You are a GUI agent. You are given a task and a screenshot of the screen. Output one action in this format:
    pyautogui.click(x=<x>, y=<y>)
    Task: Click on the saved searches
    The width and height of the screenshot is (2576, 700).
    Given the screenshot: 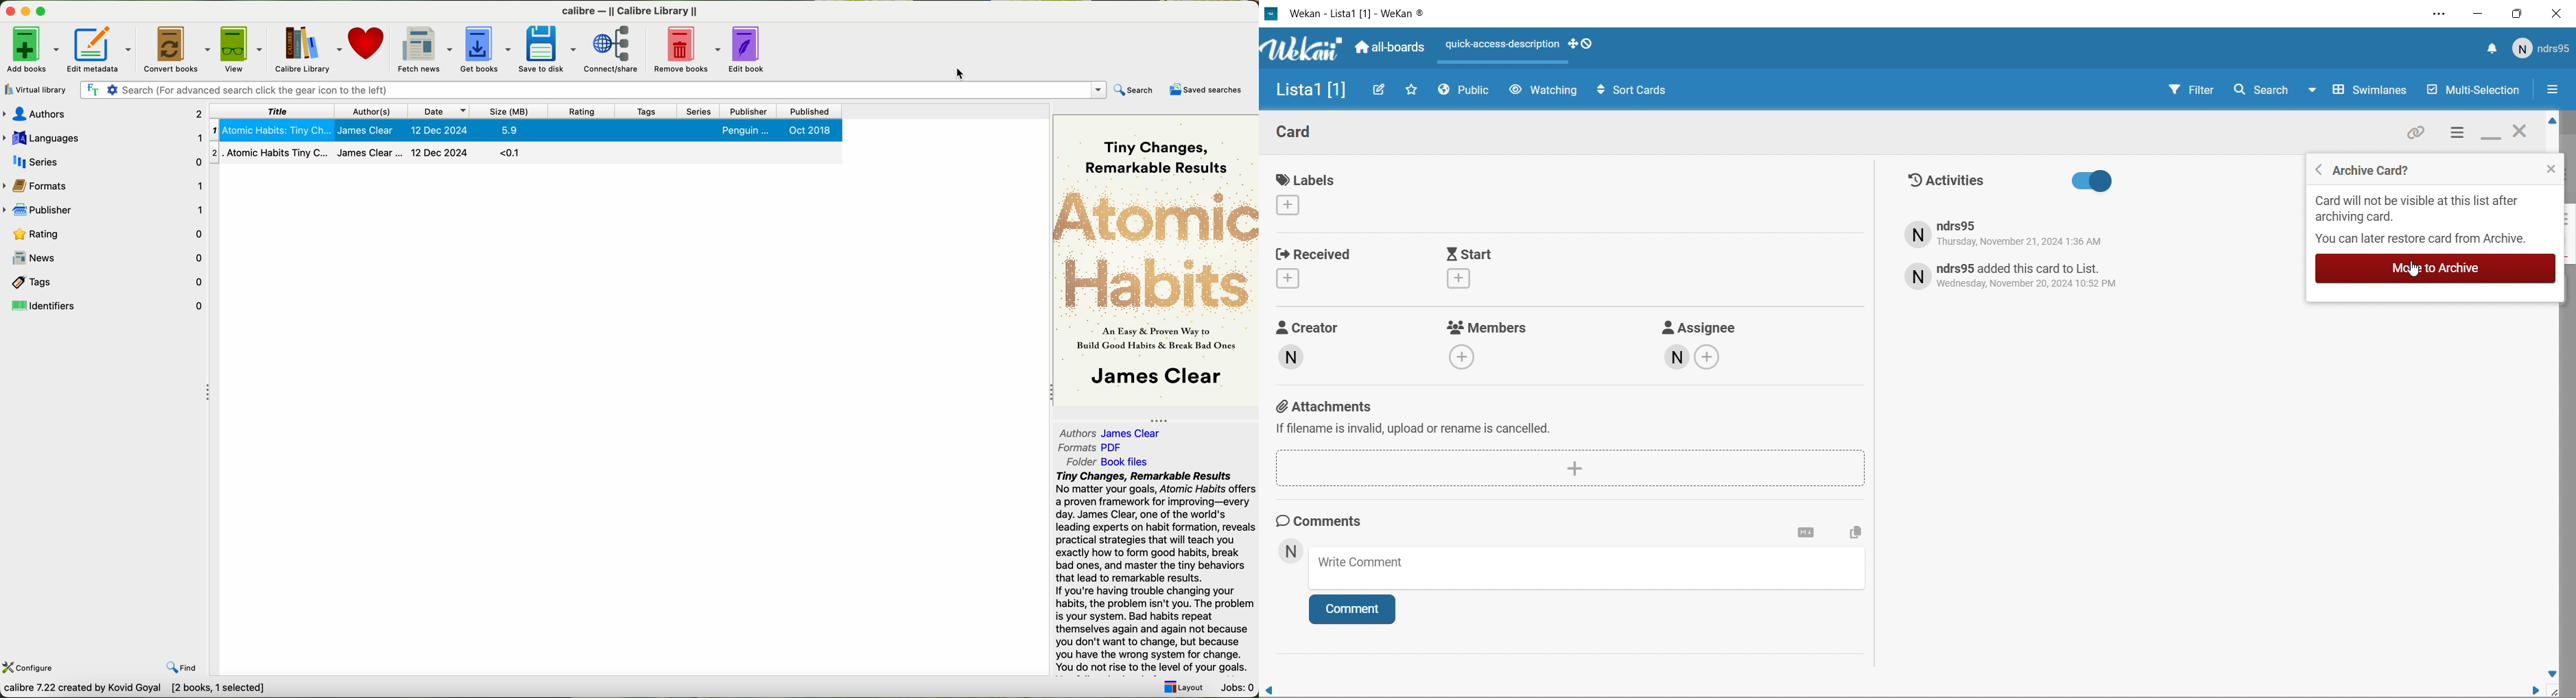 What is the action you would take?
    pyautogui.click(x=1206, y=91)
    